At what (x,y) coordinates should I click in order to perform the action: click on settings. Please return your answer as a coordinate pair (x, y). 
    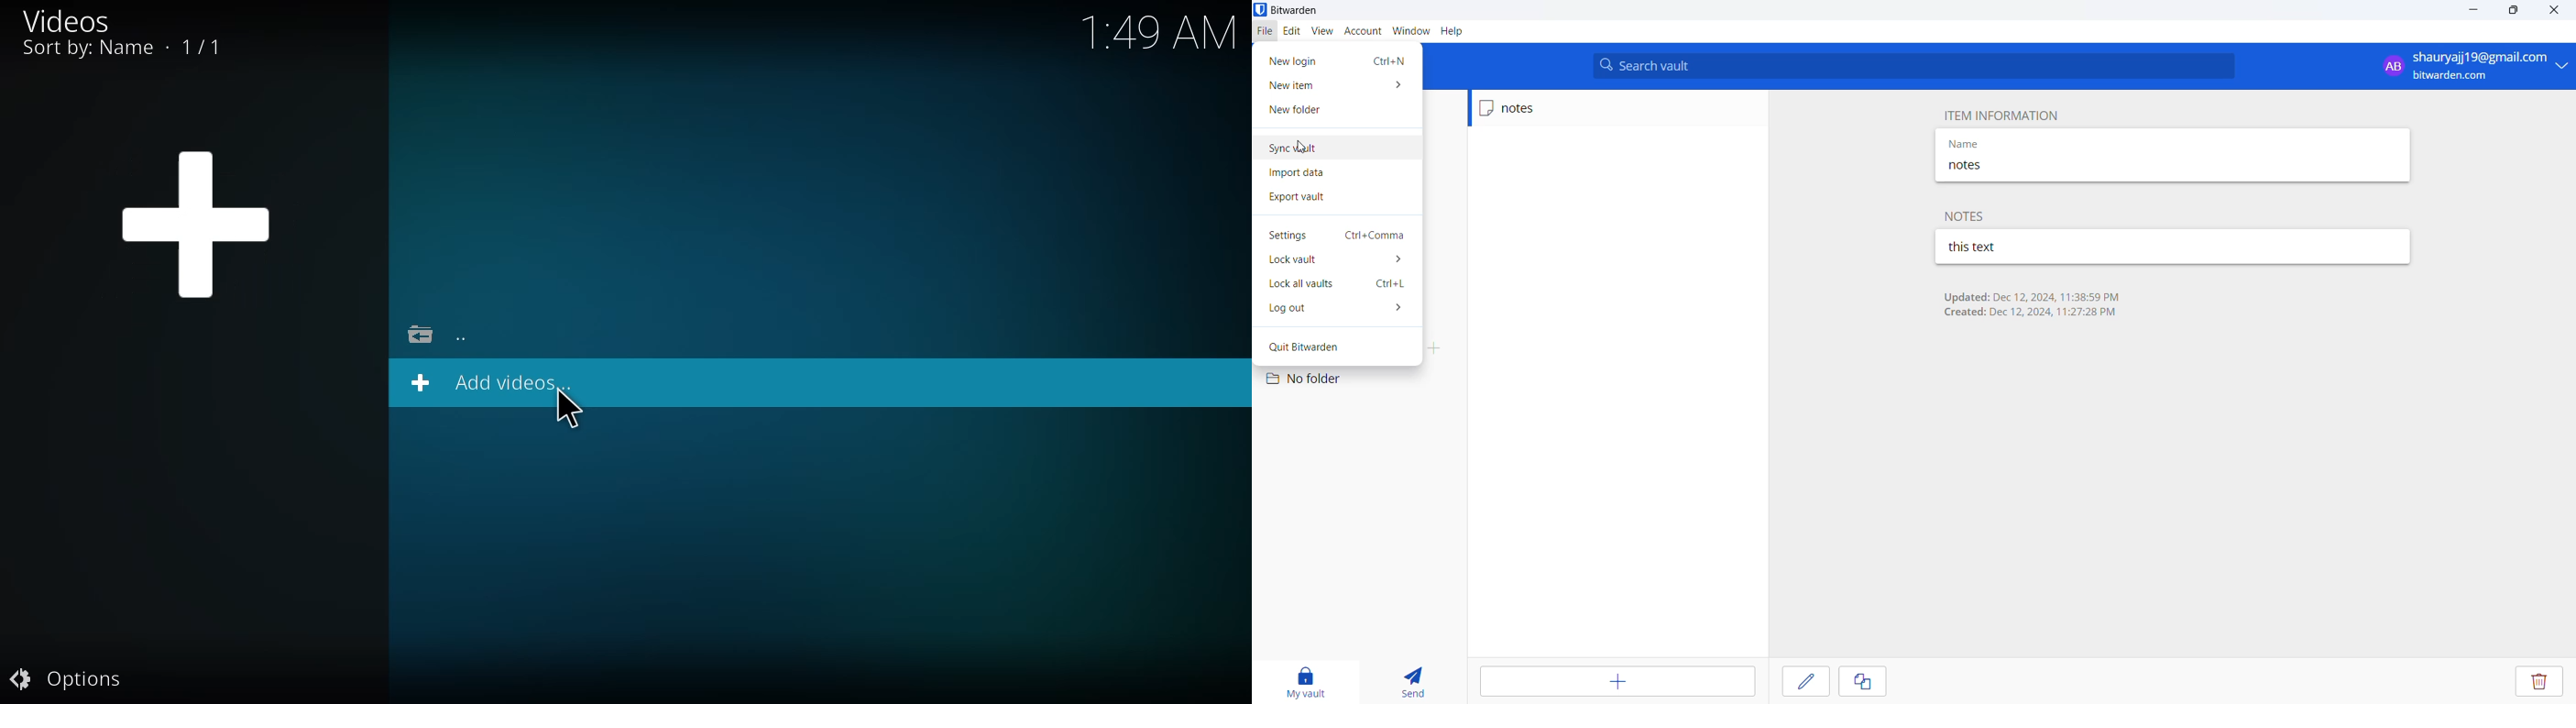
    Looking at the image, I should click on (1339, 236).